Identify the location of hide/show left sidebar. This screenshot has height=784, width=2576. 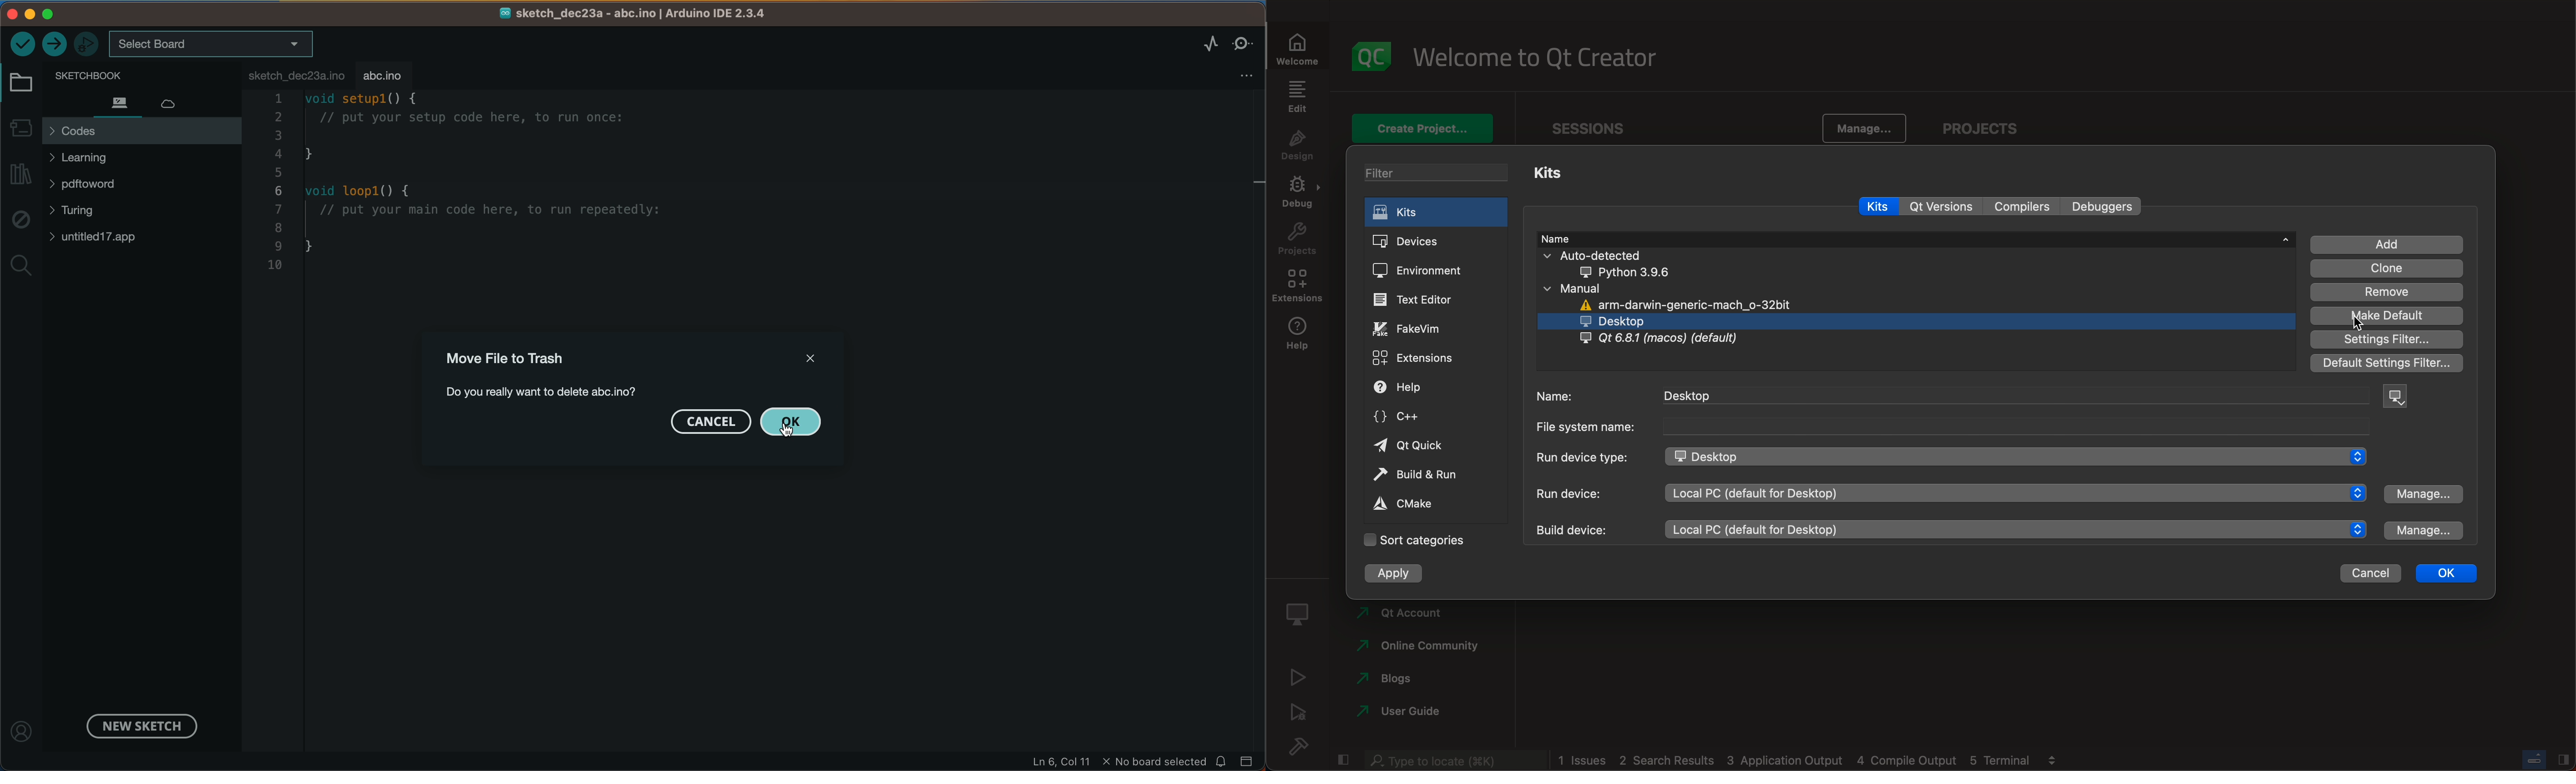
(1341, 760).